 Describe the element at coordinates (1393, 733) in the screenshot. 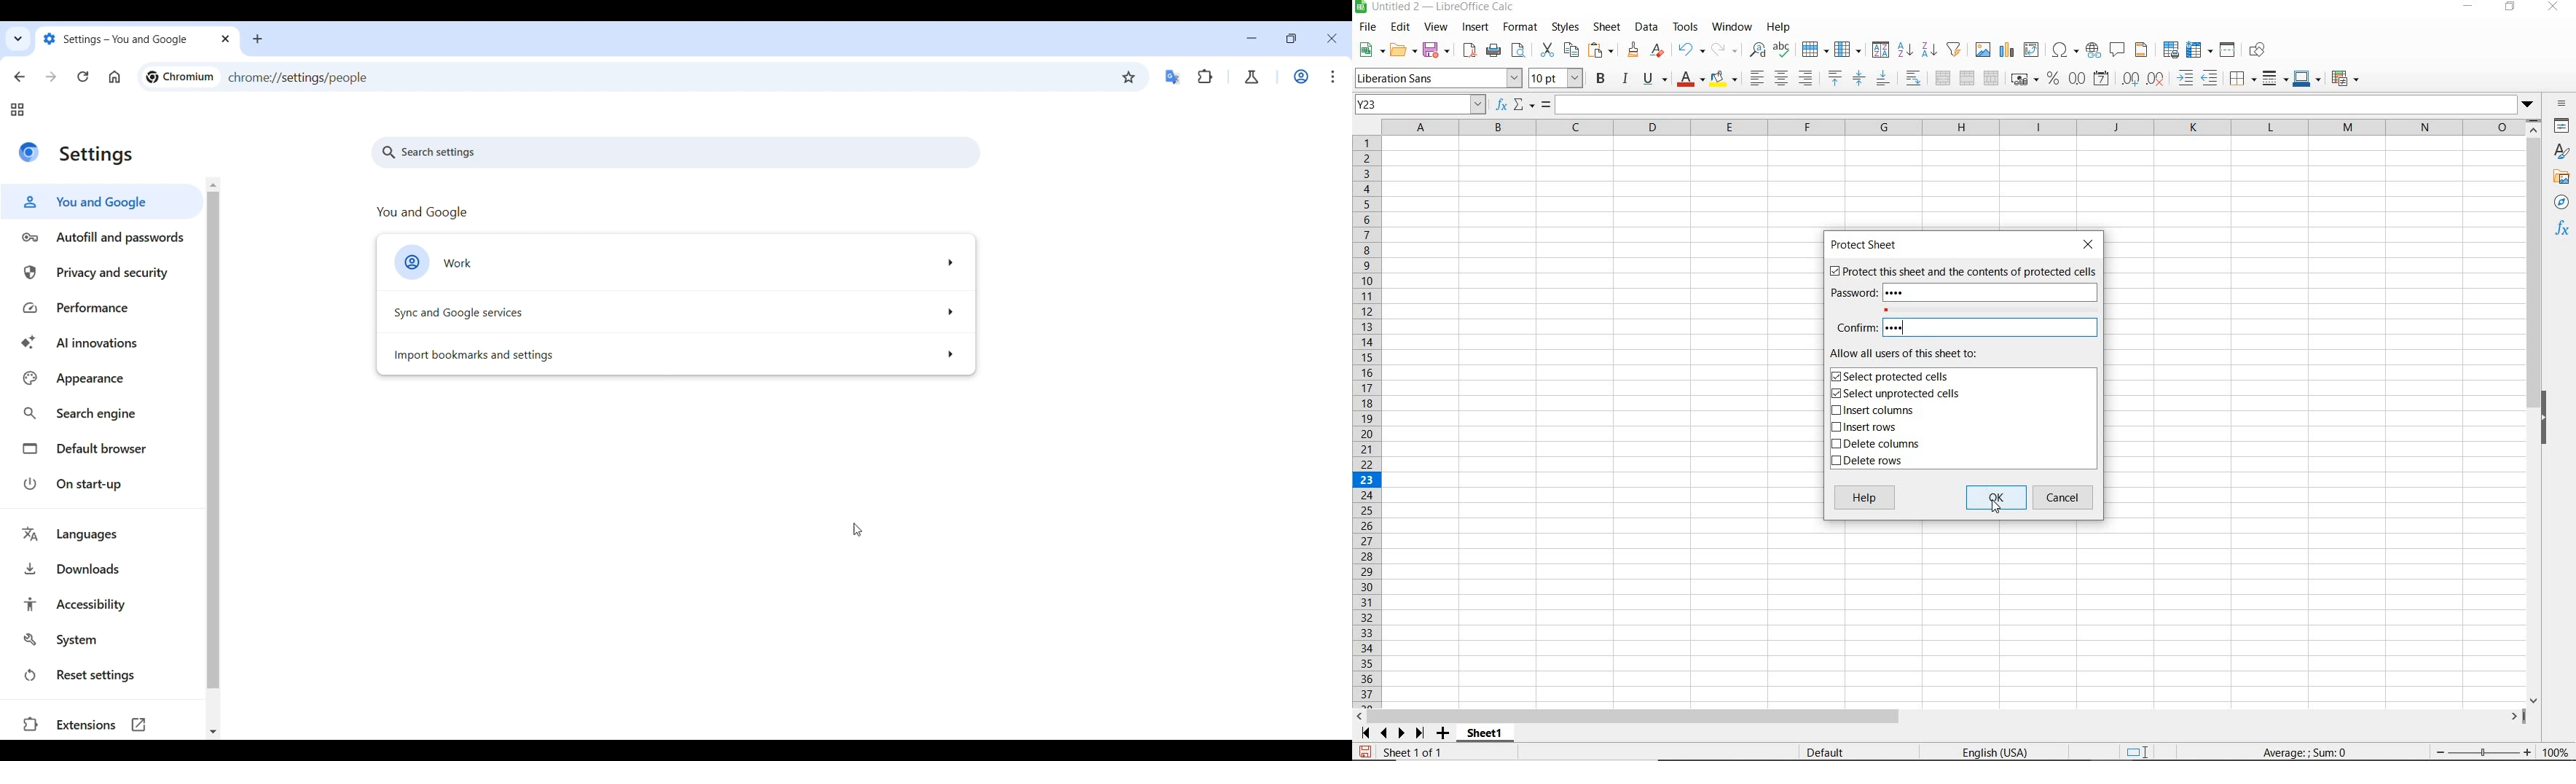

I see `SCROLL TO NEXT SHEET` at that location.